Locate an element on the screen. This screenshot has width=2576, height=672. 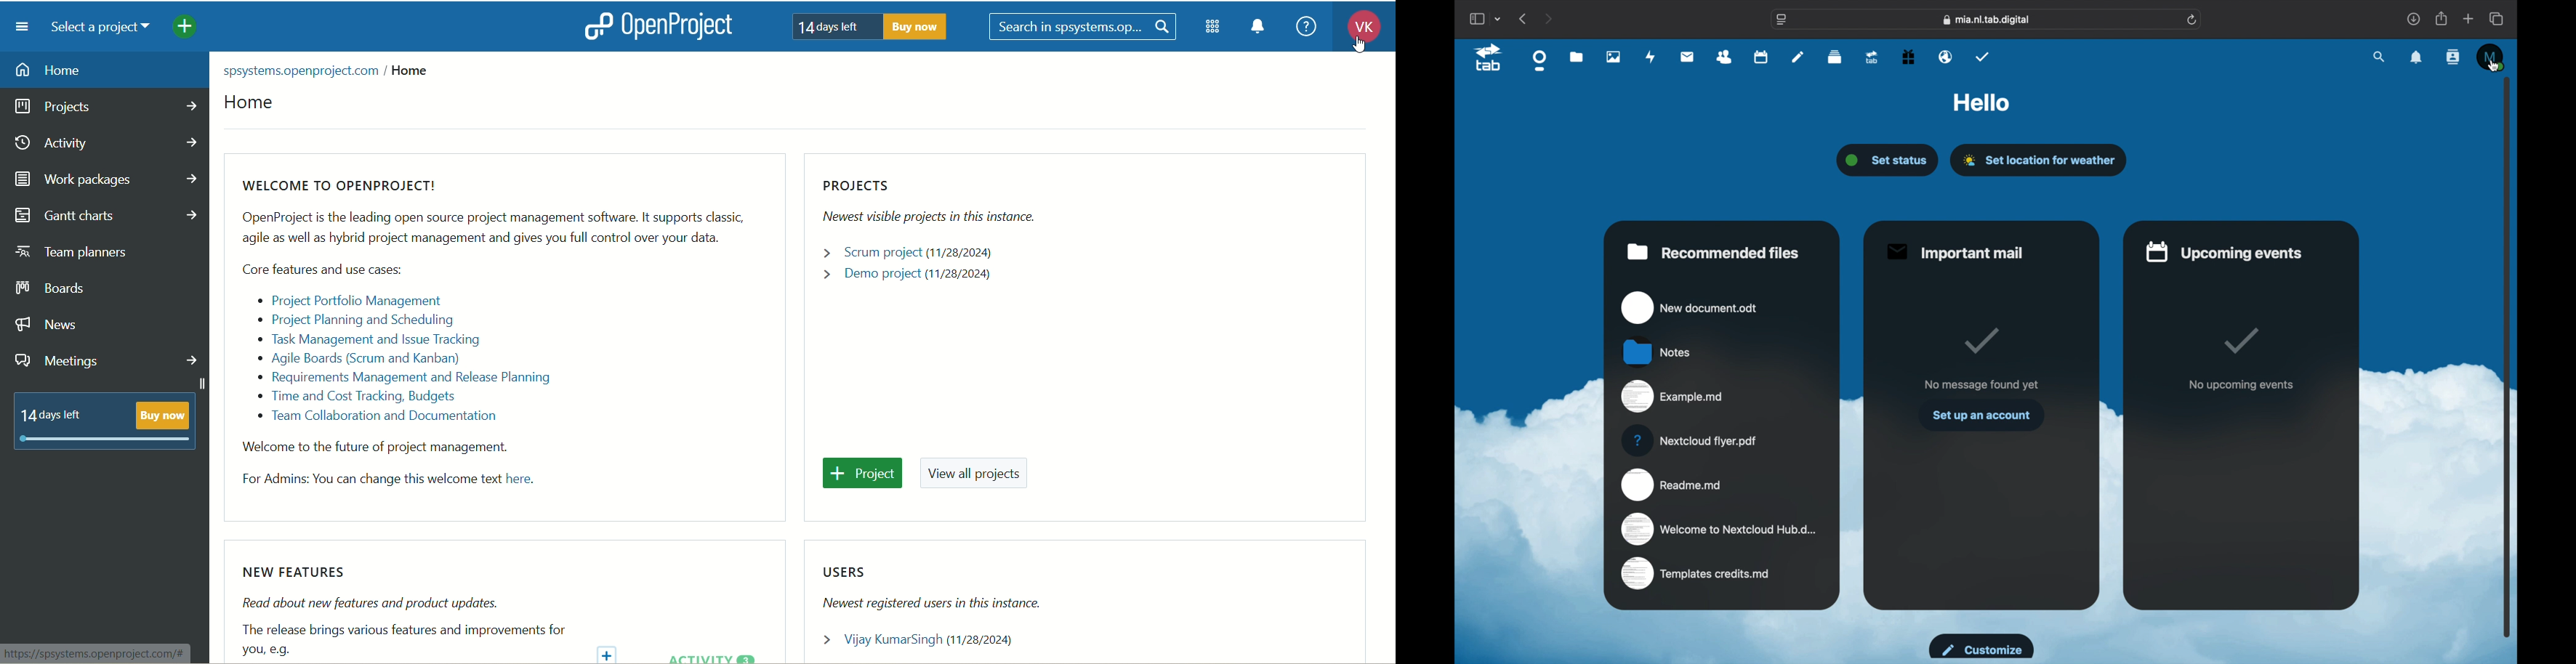
URL is located at coordinates (97, 652).